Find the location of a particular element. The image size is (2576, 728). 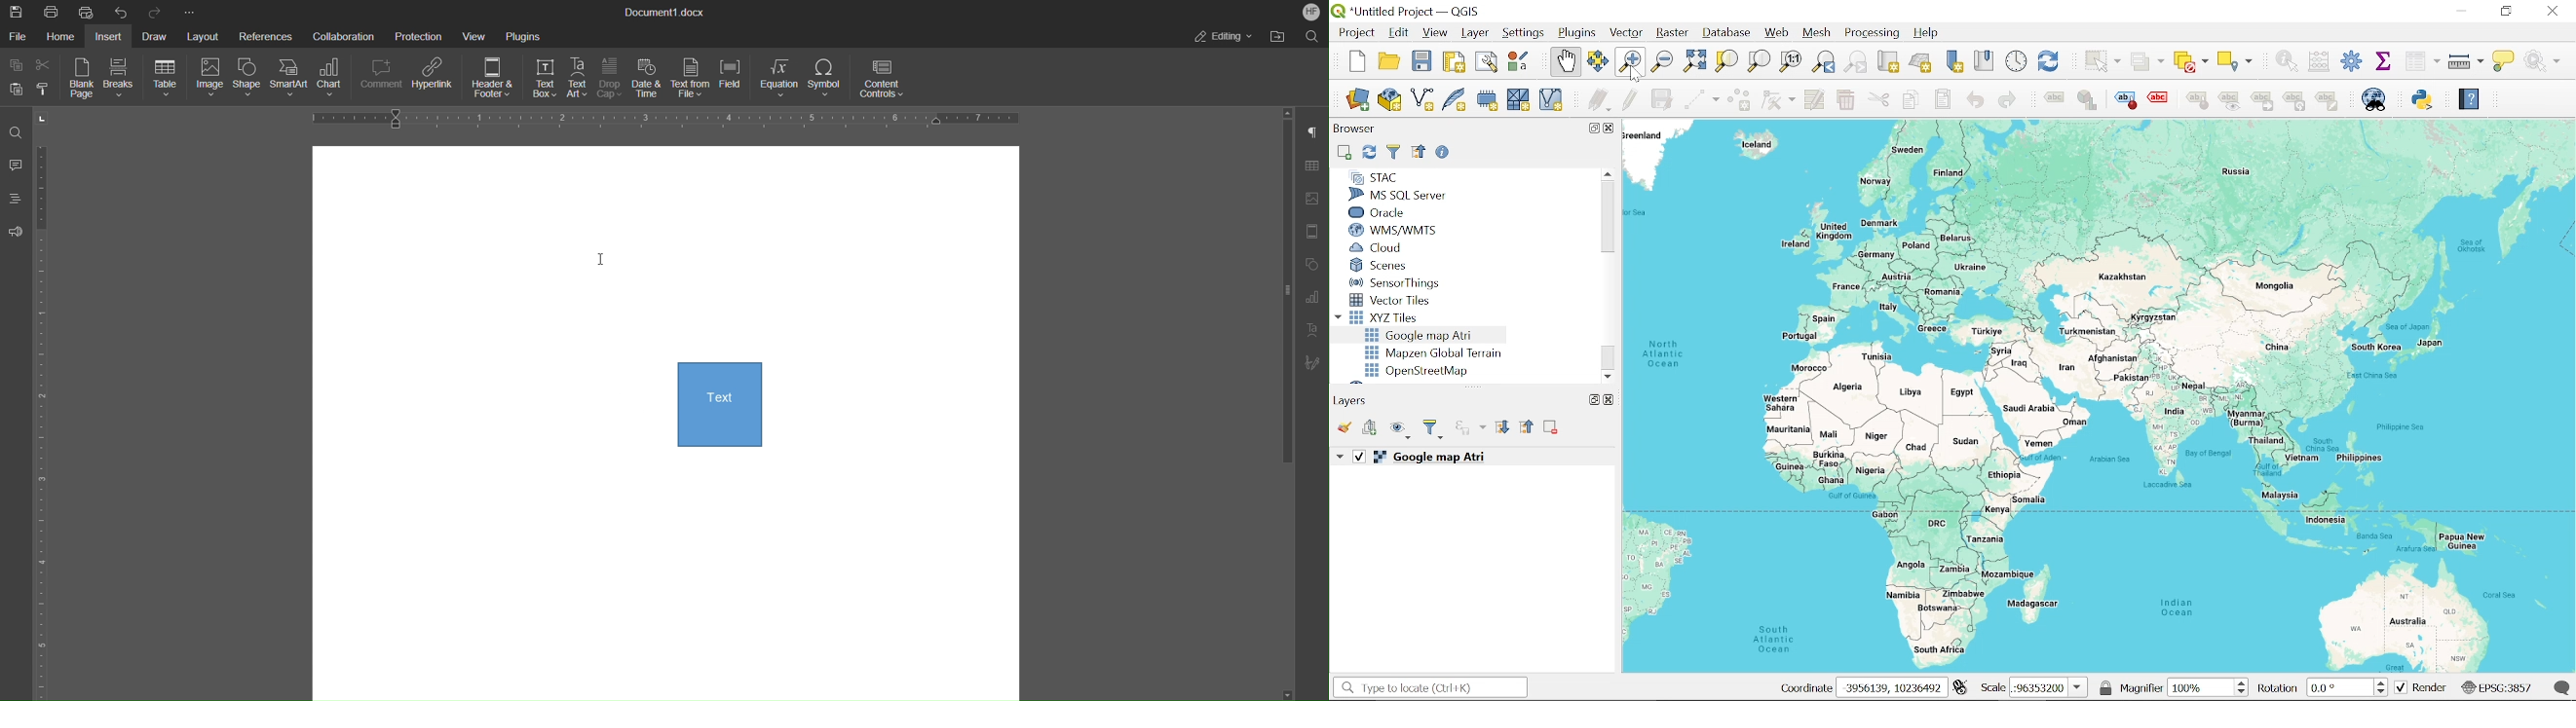

Add selected layer is located at coordinates (1343, 153).